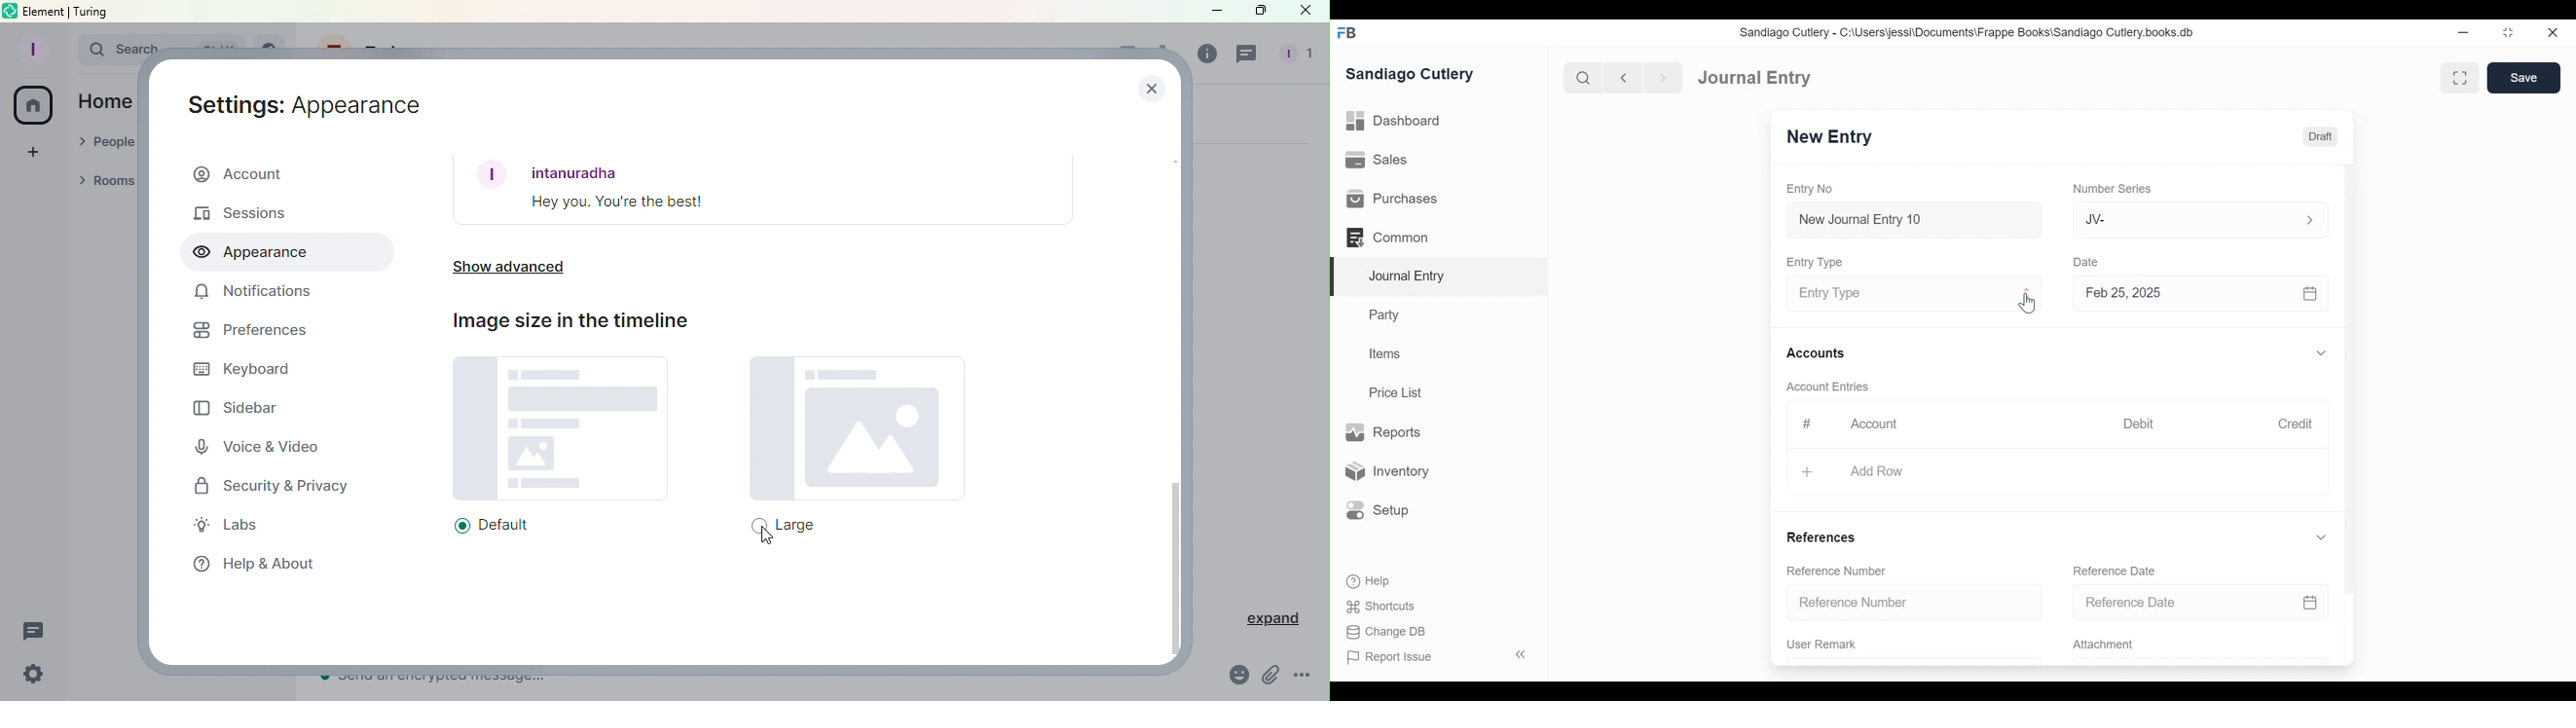 This screenshot has width=2576, height=728. I want to click on Home, so click(105, 100).